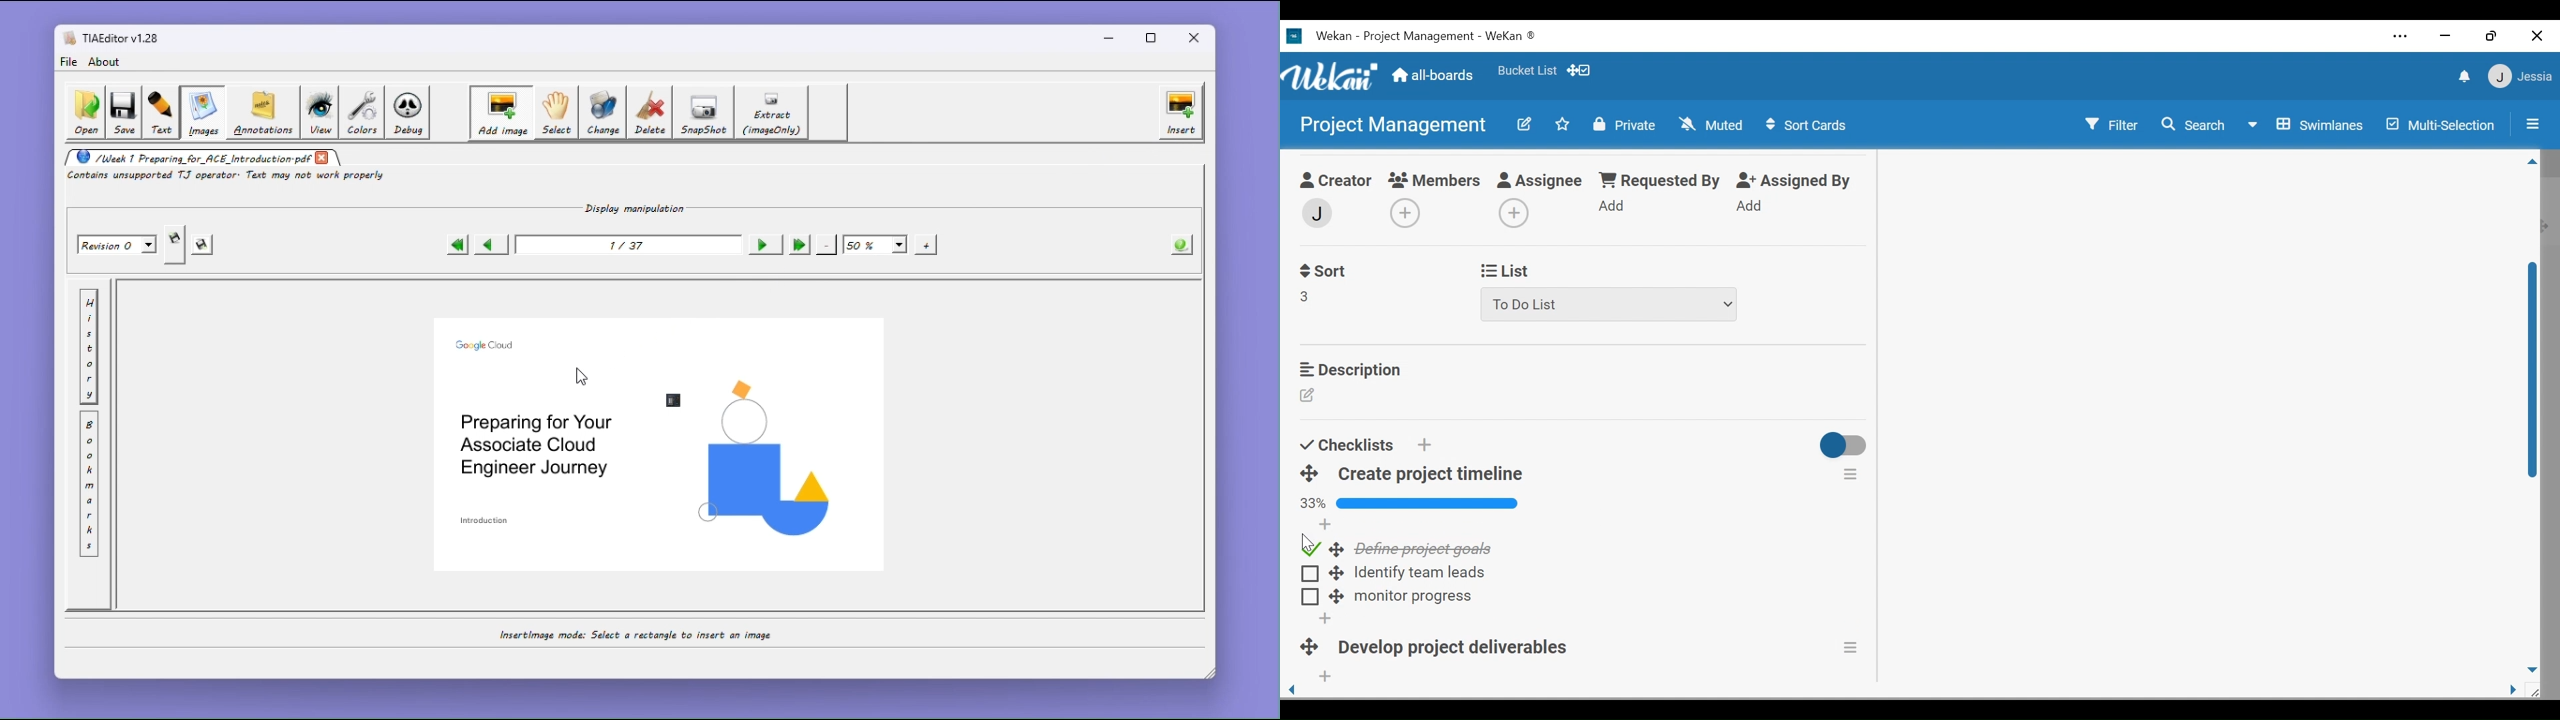 Image resolution: width=2576 pixels, height=728 pixels. What do you see at coordinates (1309, 548) in the screenshot?
I see `(un)check ` at bounding box center [1309, 548].